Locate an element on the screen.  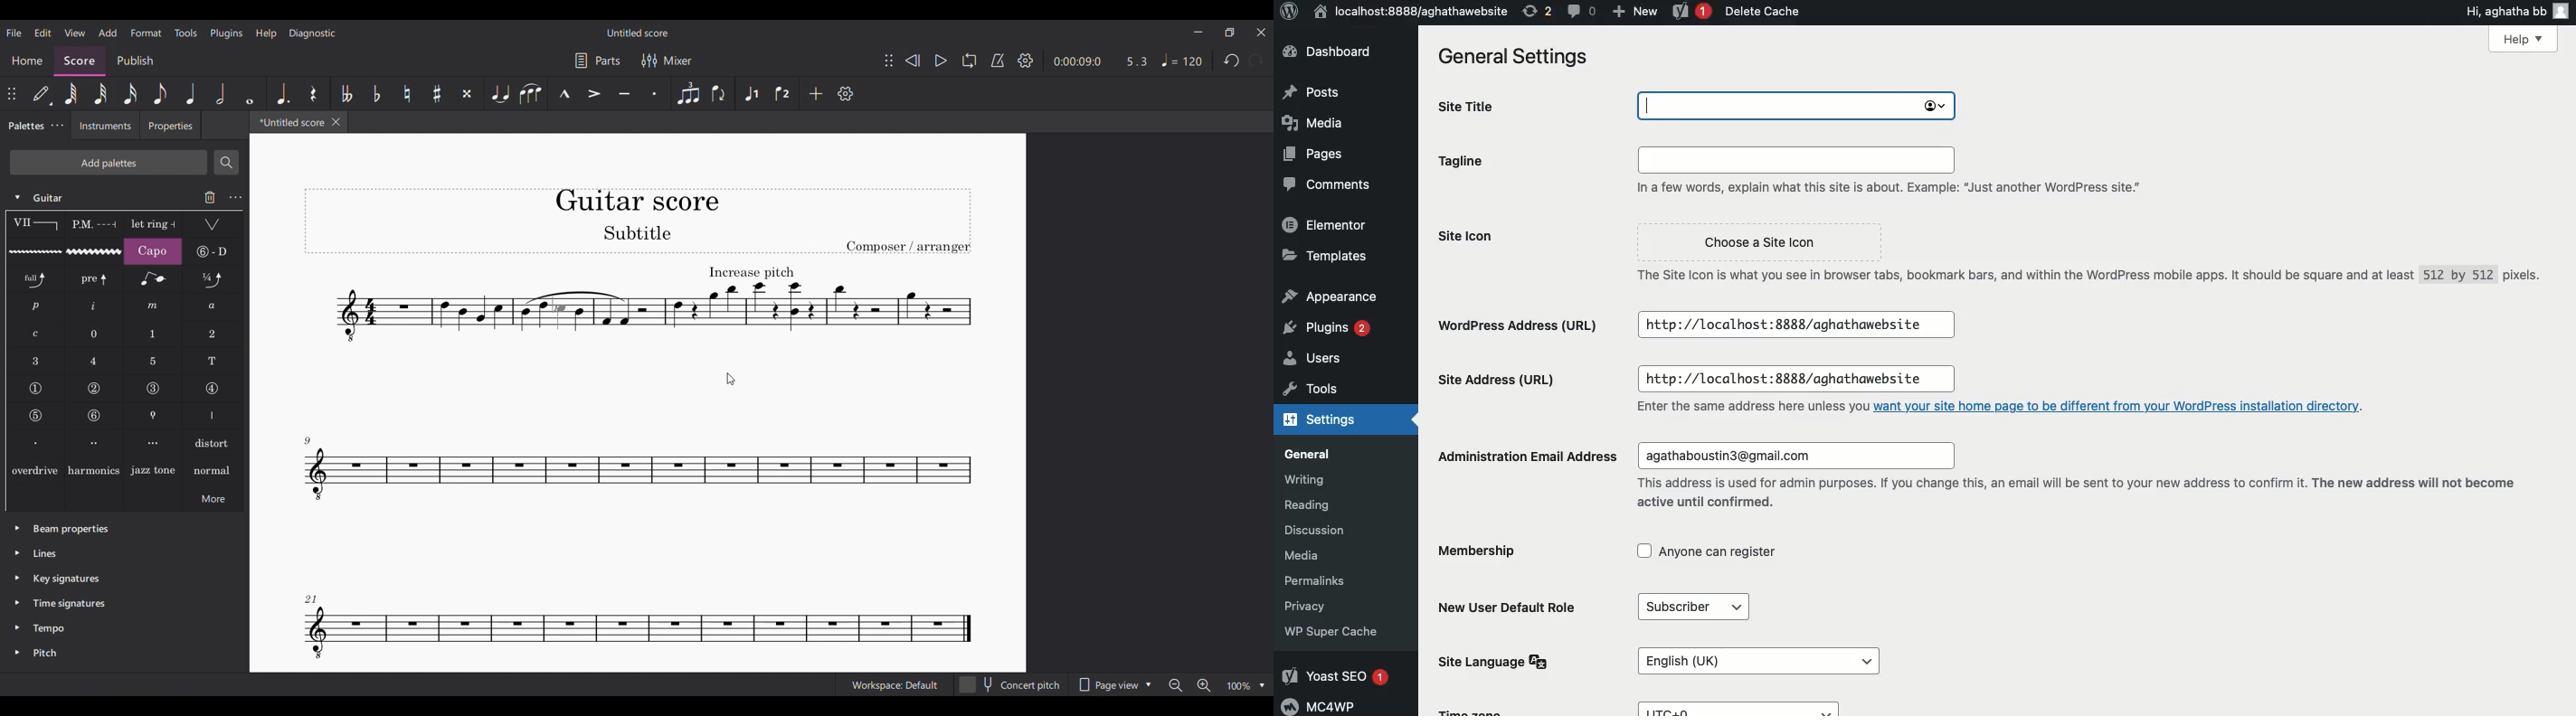
Metronome is located at coordinates (998, 60).